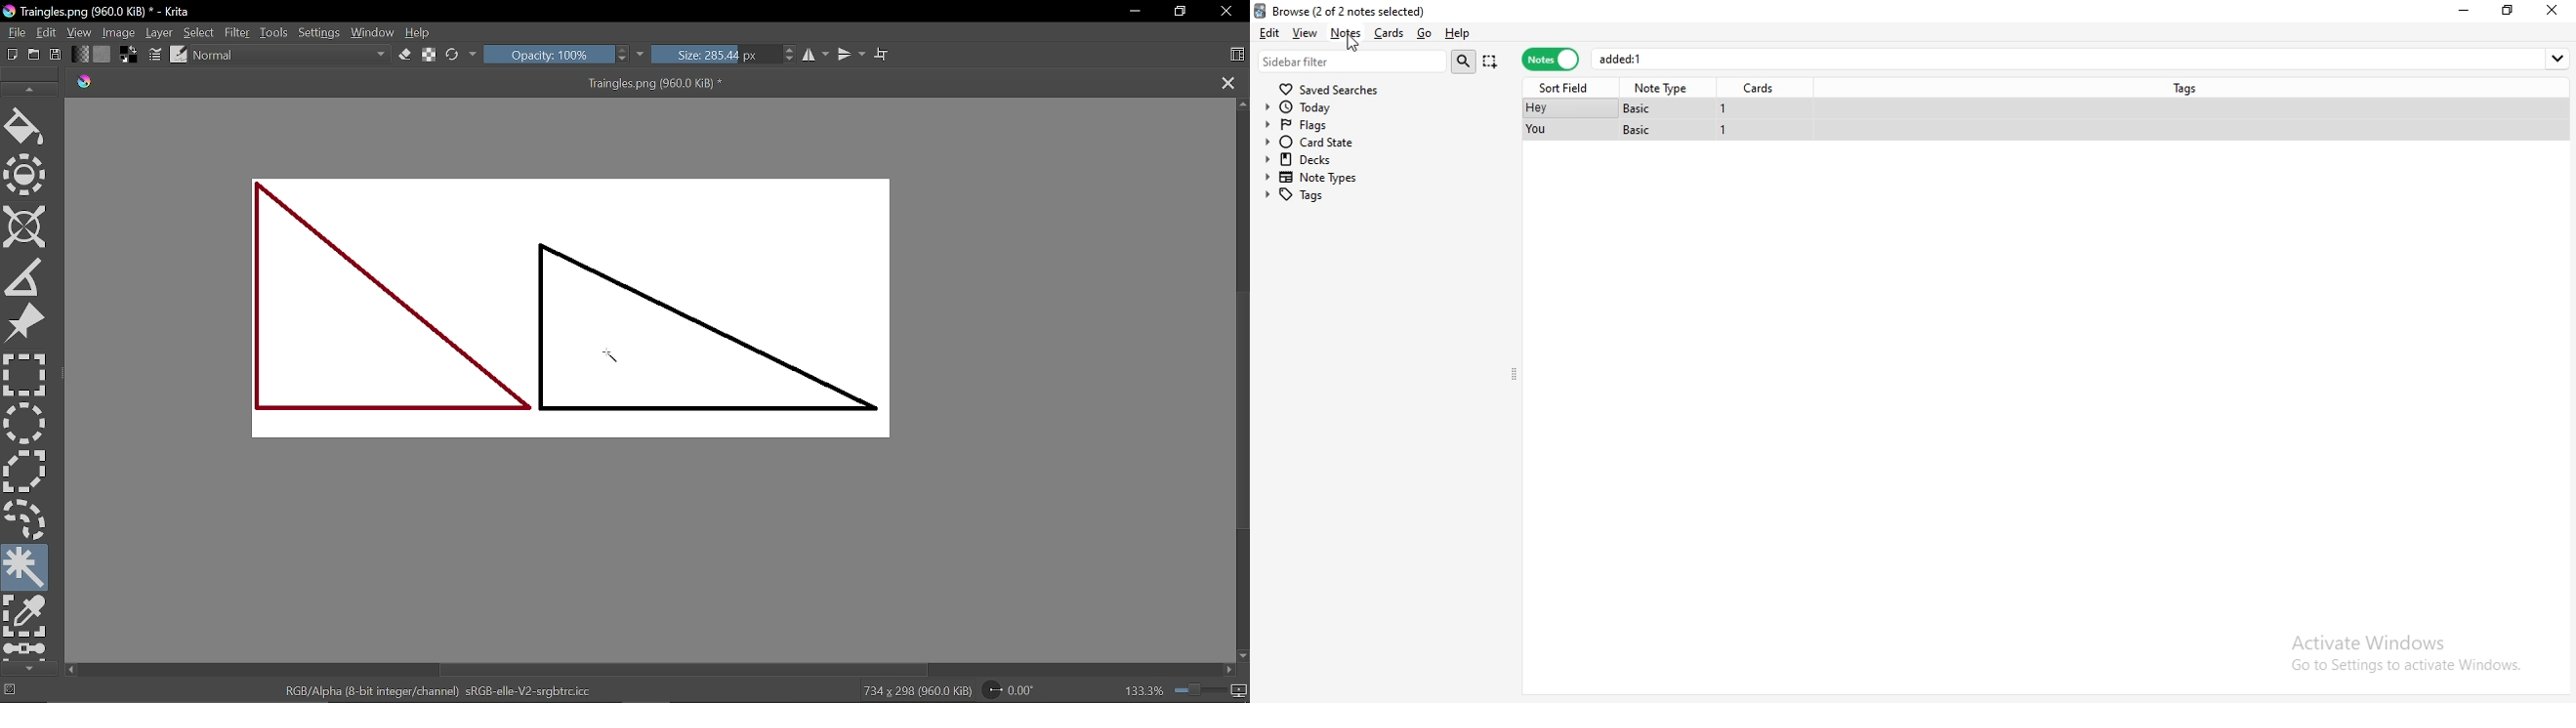 This screenshot has width=2576, height=728. I want to click on Layer, so click(160, 32).